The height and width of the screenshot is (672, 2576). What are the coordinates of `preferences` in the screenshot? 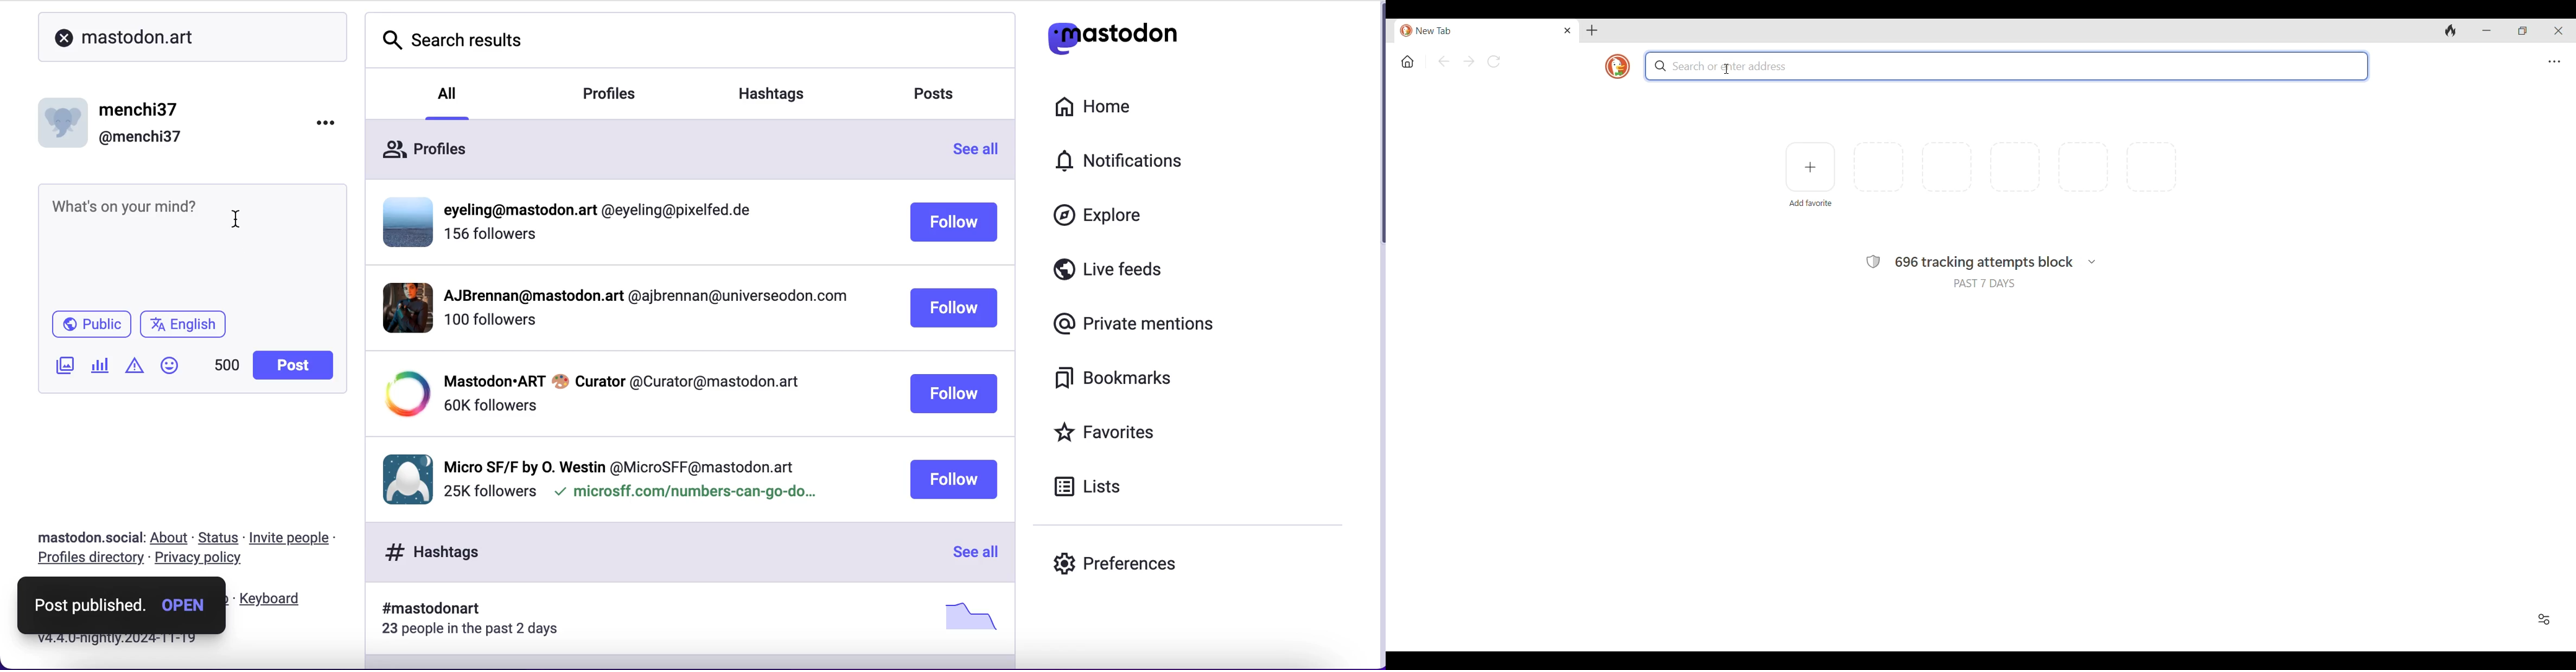 It's located at (1123, 563).